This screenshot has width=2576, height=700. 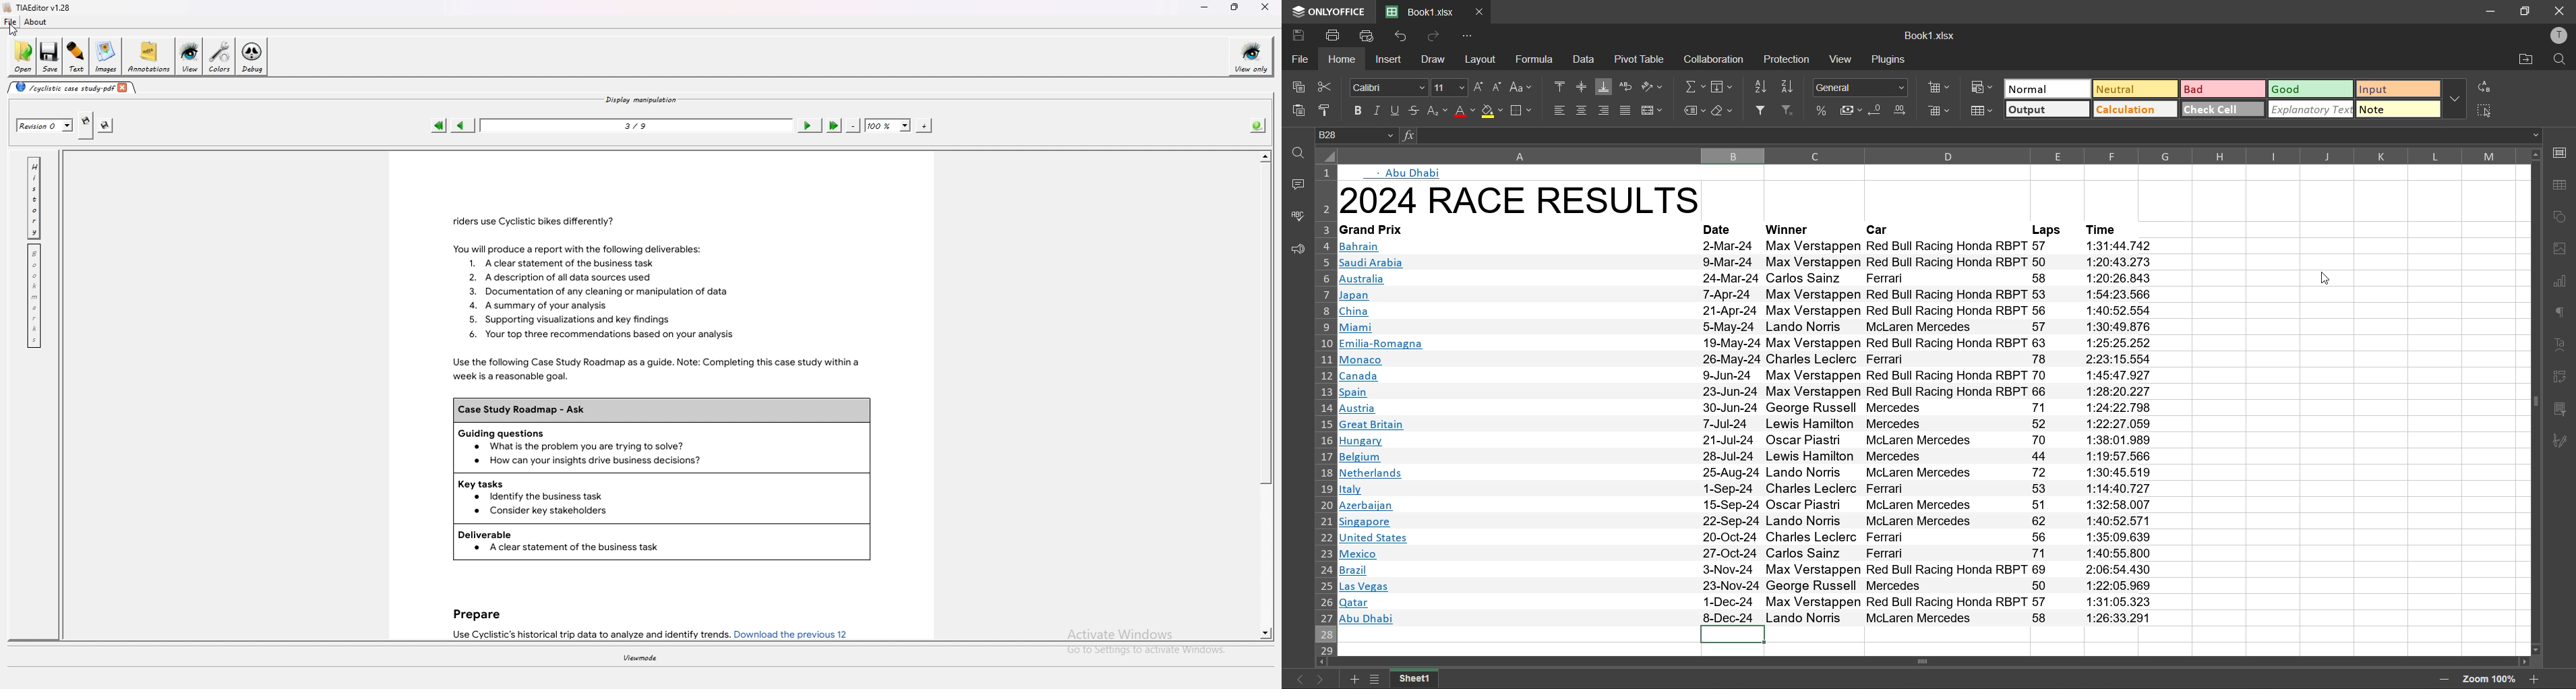 I want to click on zoom out, so click(x=2446, y=680).